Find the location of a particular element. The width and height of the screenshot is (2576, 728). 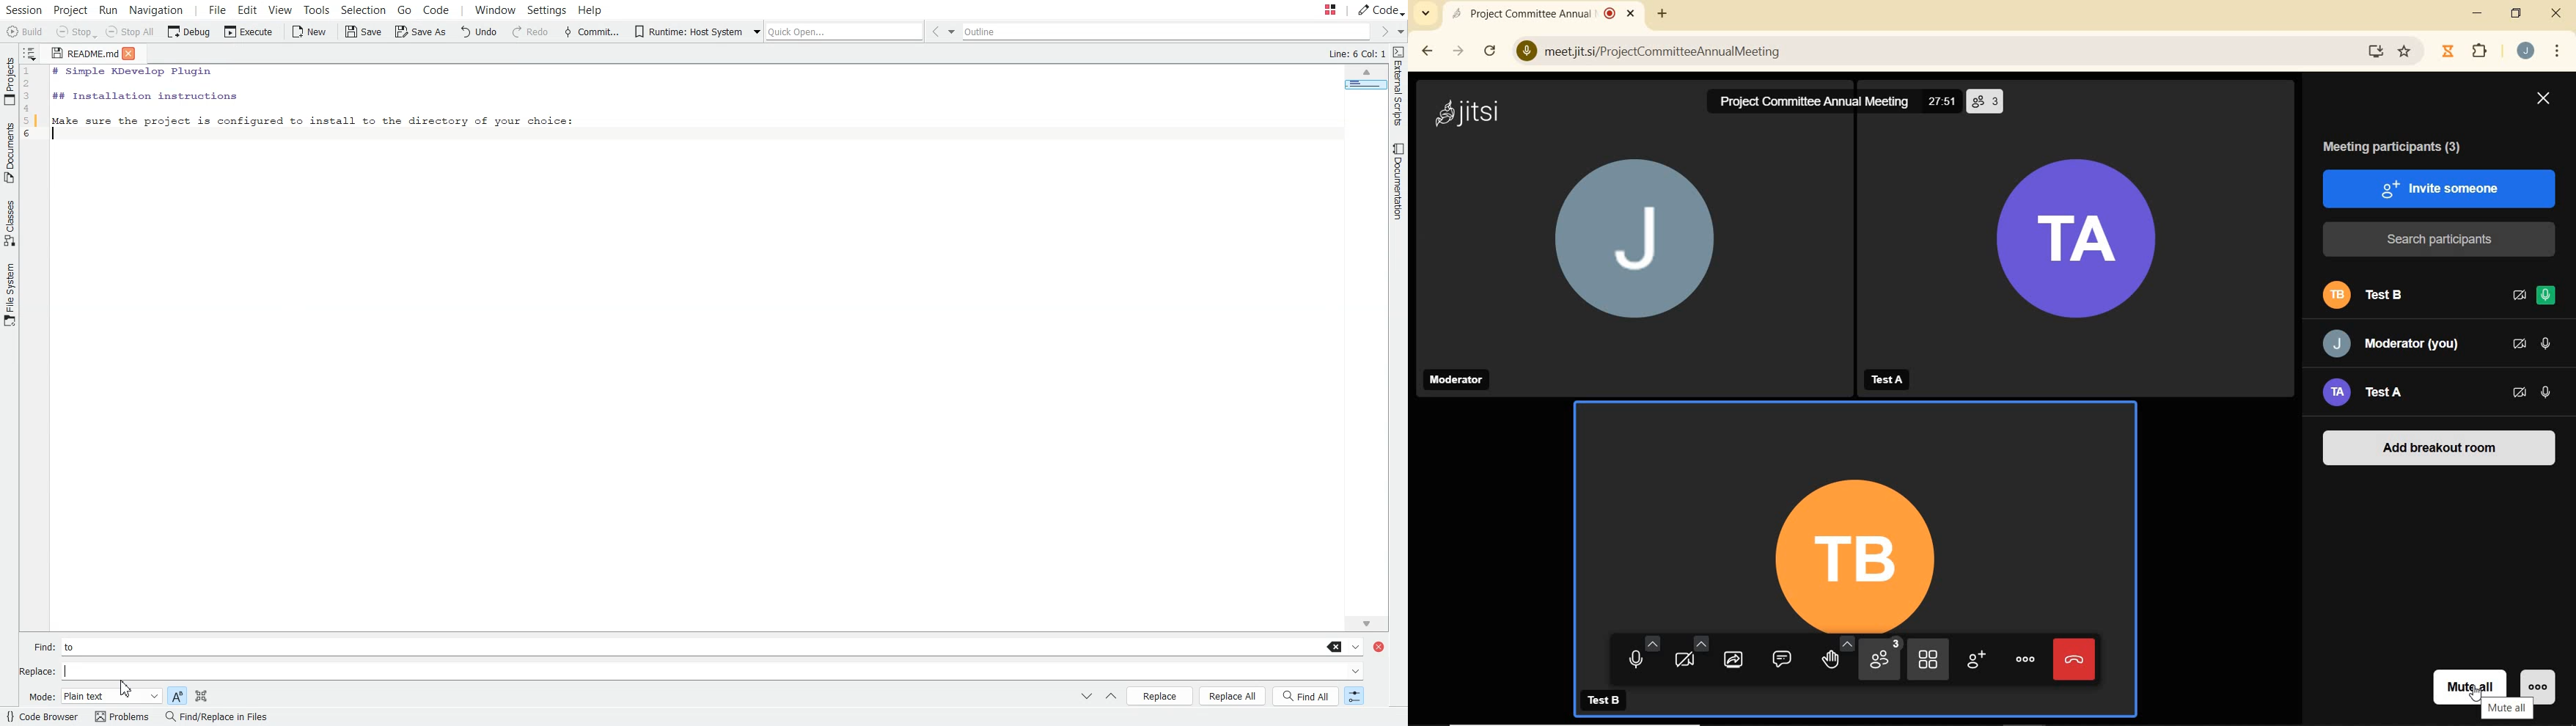

Undo is located at coordinates (481, 32).